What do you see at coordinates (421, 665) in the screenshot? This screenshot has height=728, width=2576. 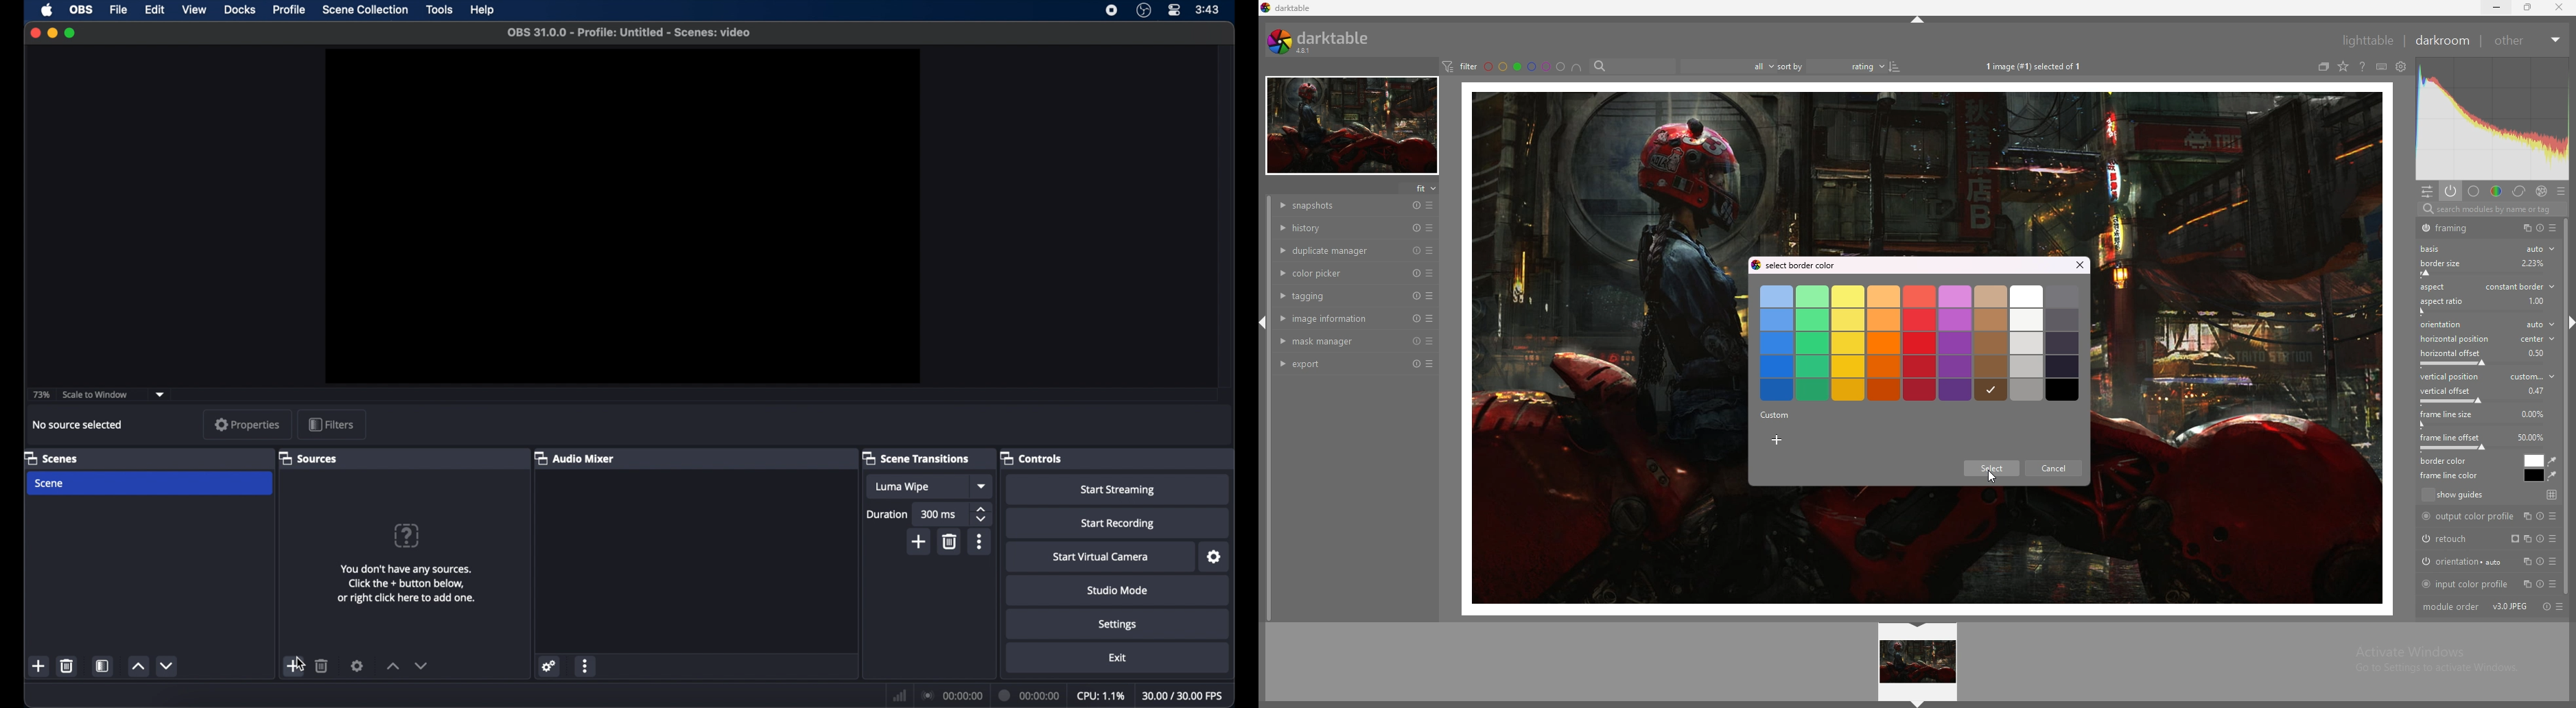 I see `decrement` at bounding box center [421, 665].